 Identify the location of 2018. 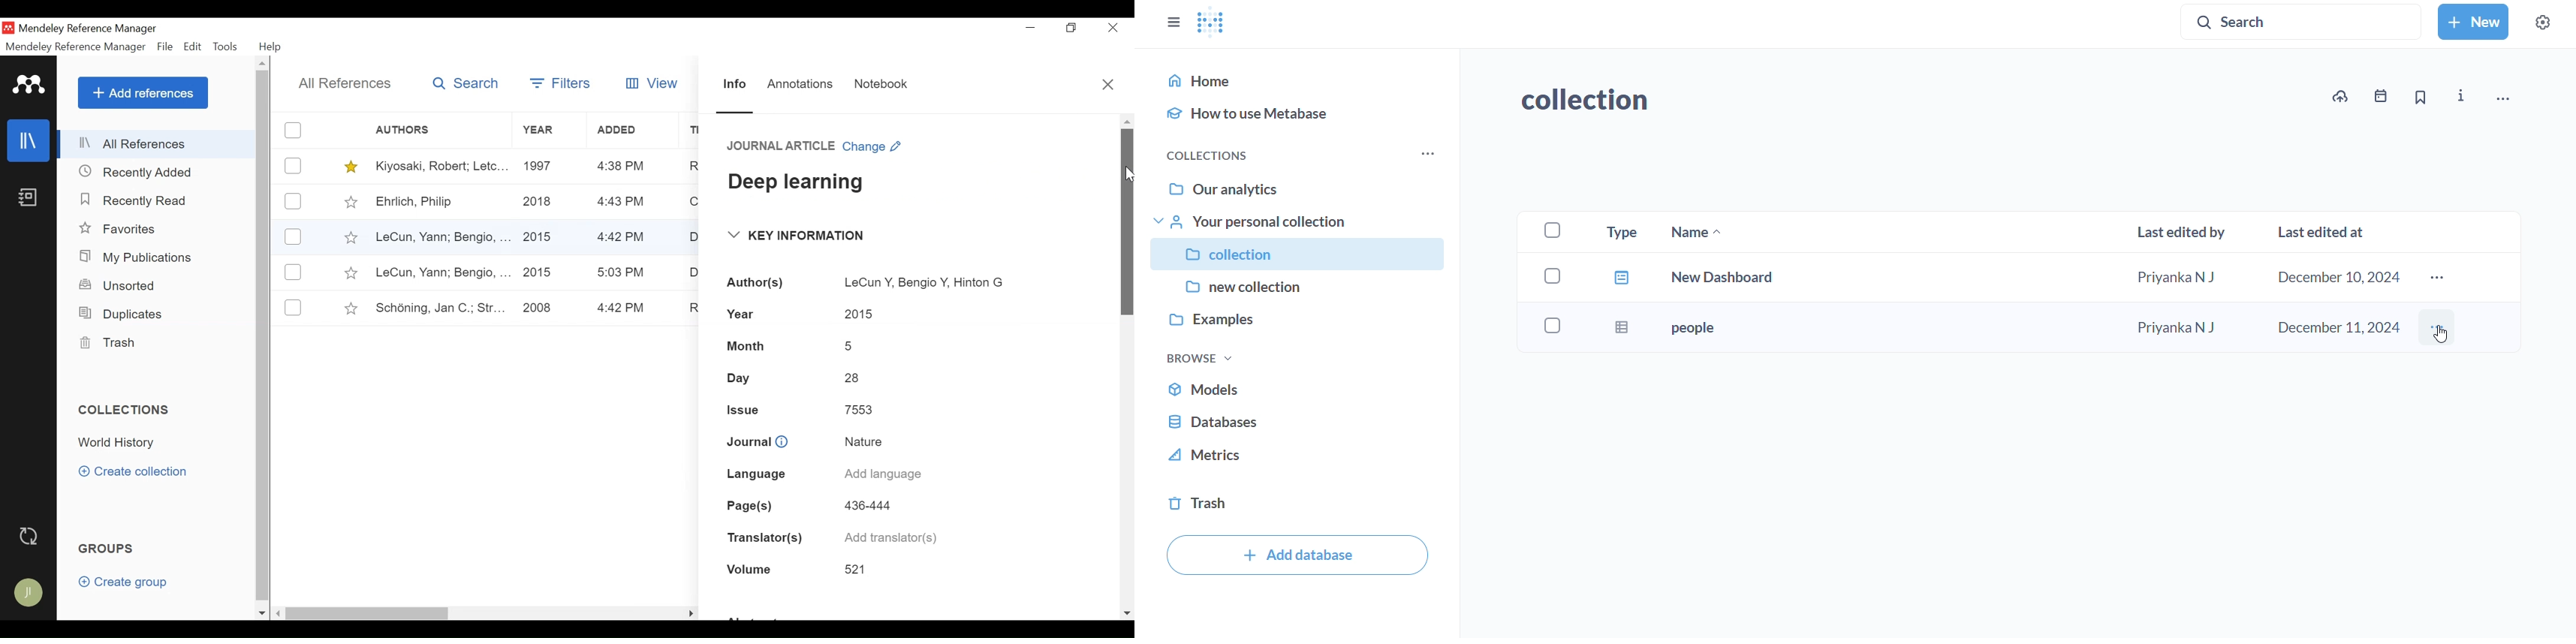
(538, 203).